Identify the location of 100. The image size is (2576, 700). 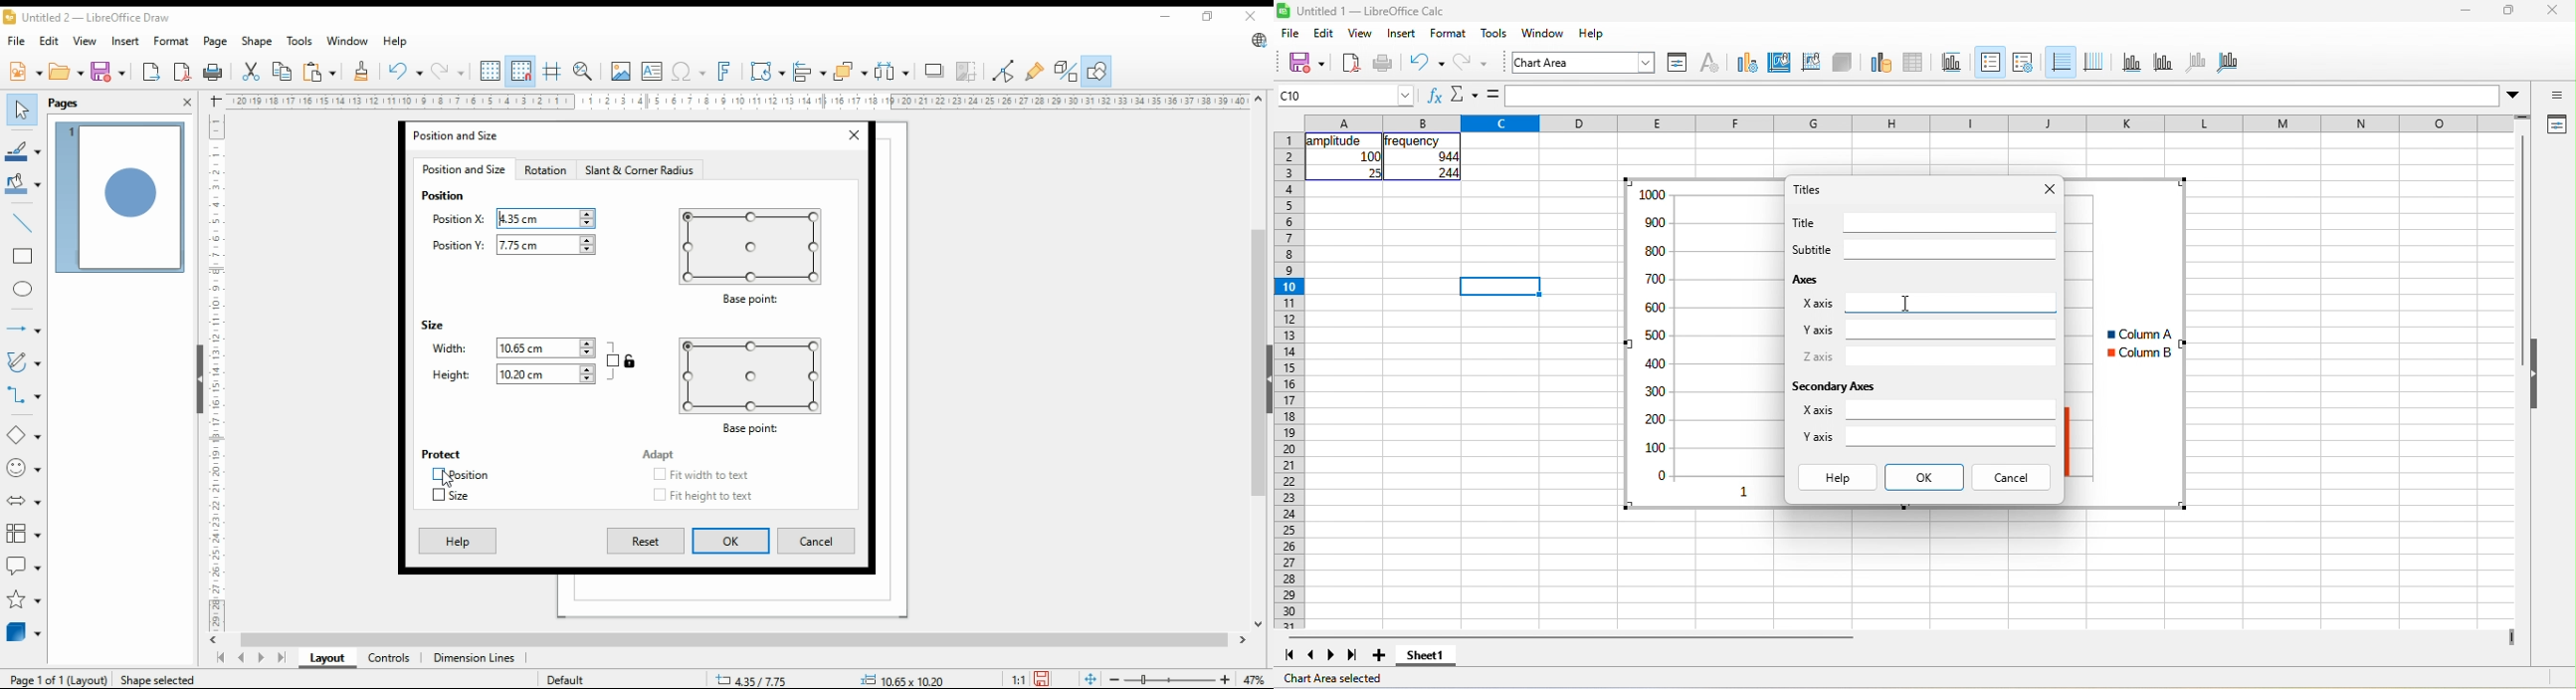
(1370, 157).